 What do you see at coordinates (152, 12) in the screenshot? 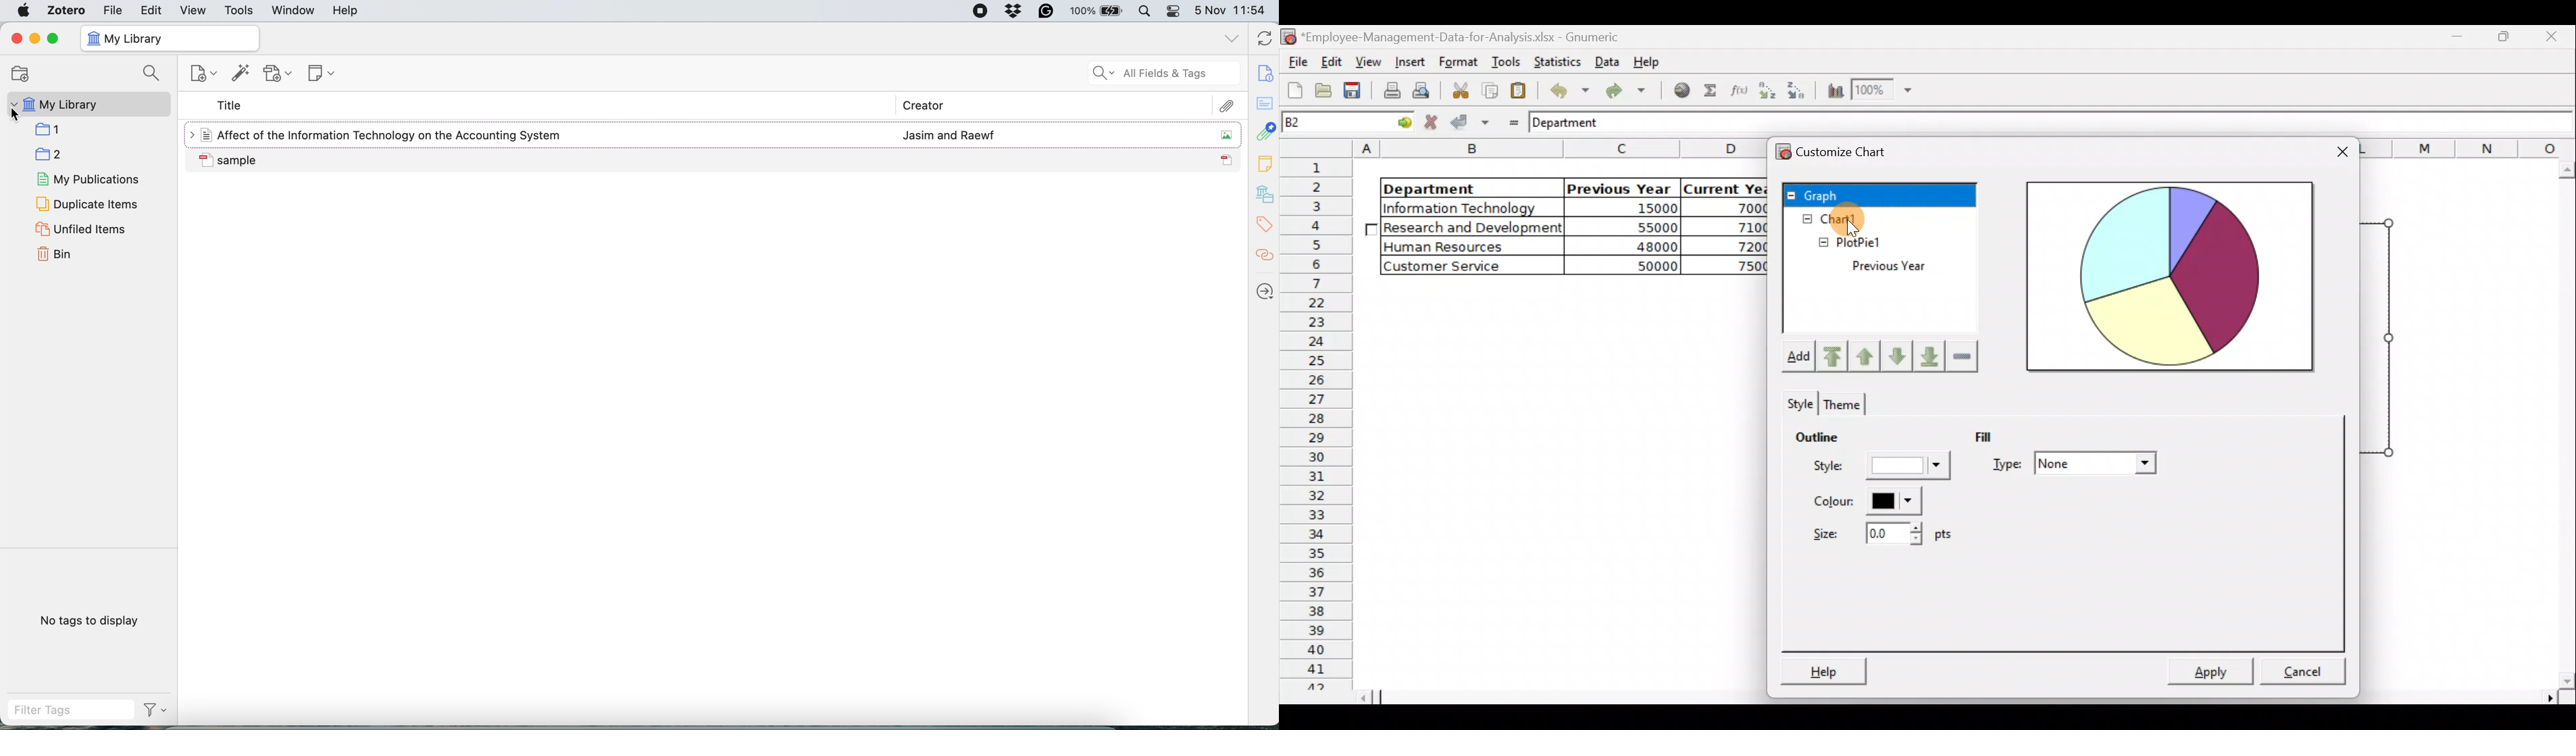
I see `edit` at bounding box center [152, 12].